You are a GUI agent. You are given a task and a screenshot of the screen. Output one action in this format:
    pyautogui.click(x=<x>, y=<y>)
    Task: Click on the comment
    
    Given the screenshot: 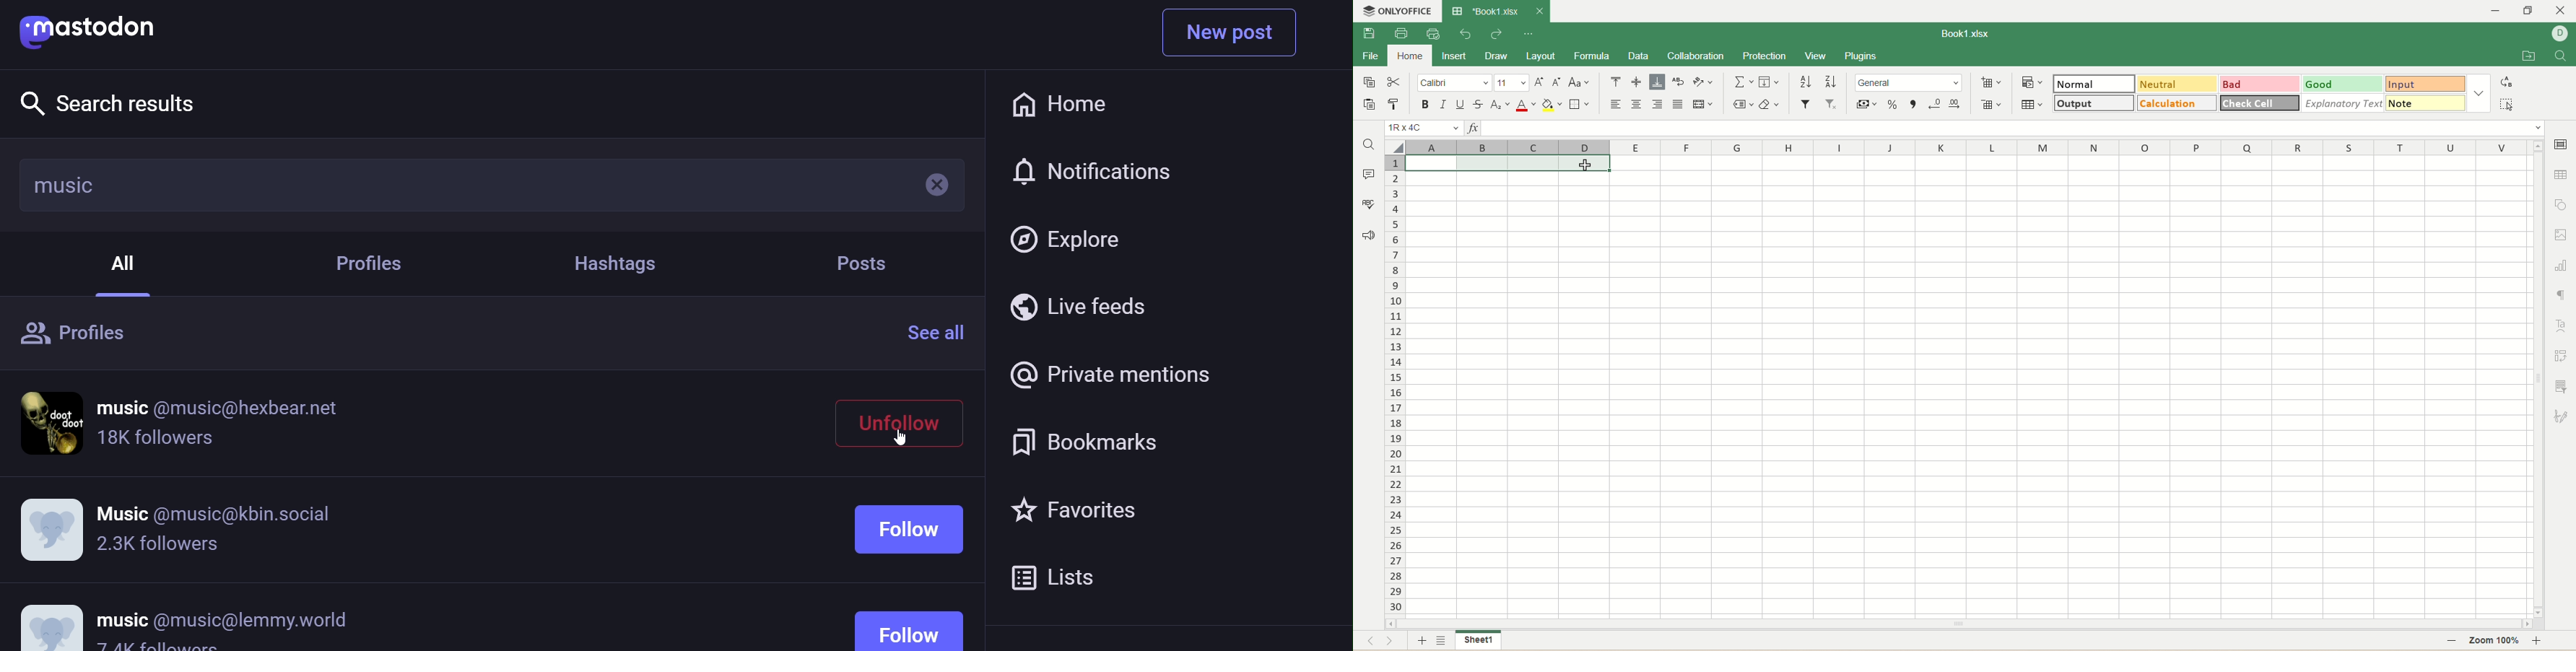 What is the action you would take?
    pyautogui.click(x=1370, y=175)
    